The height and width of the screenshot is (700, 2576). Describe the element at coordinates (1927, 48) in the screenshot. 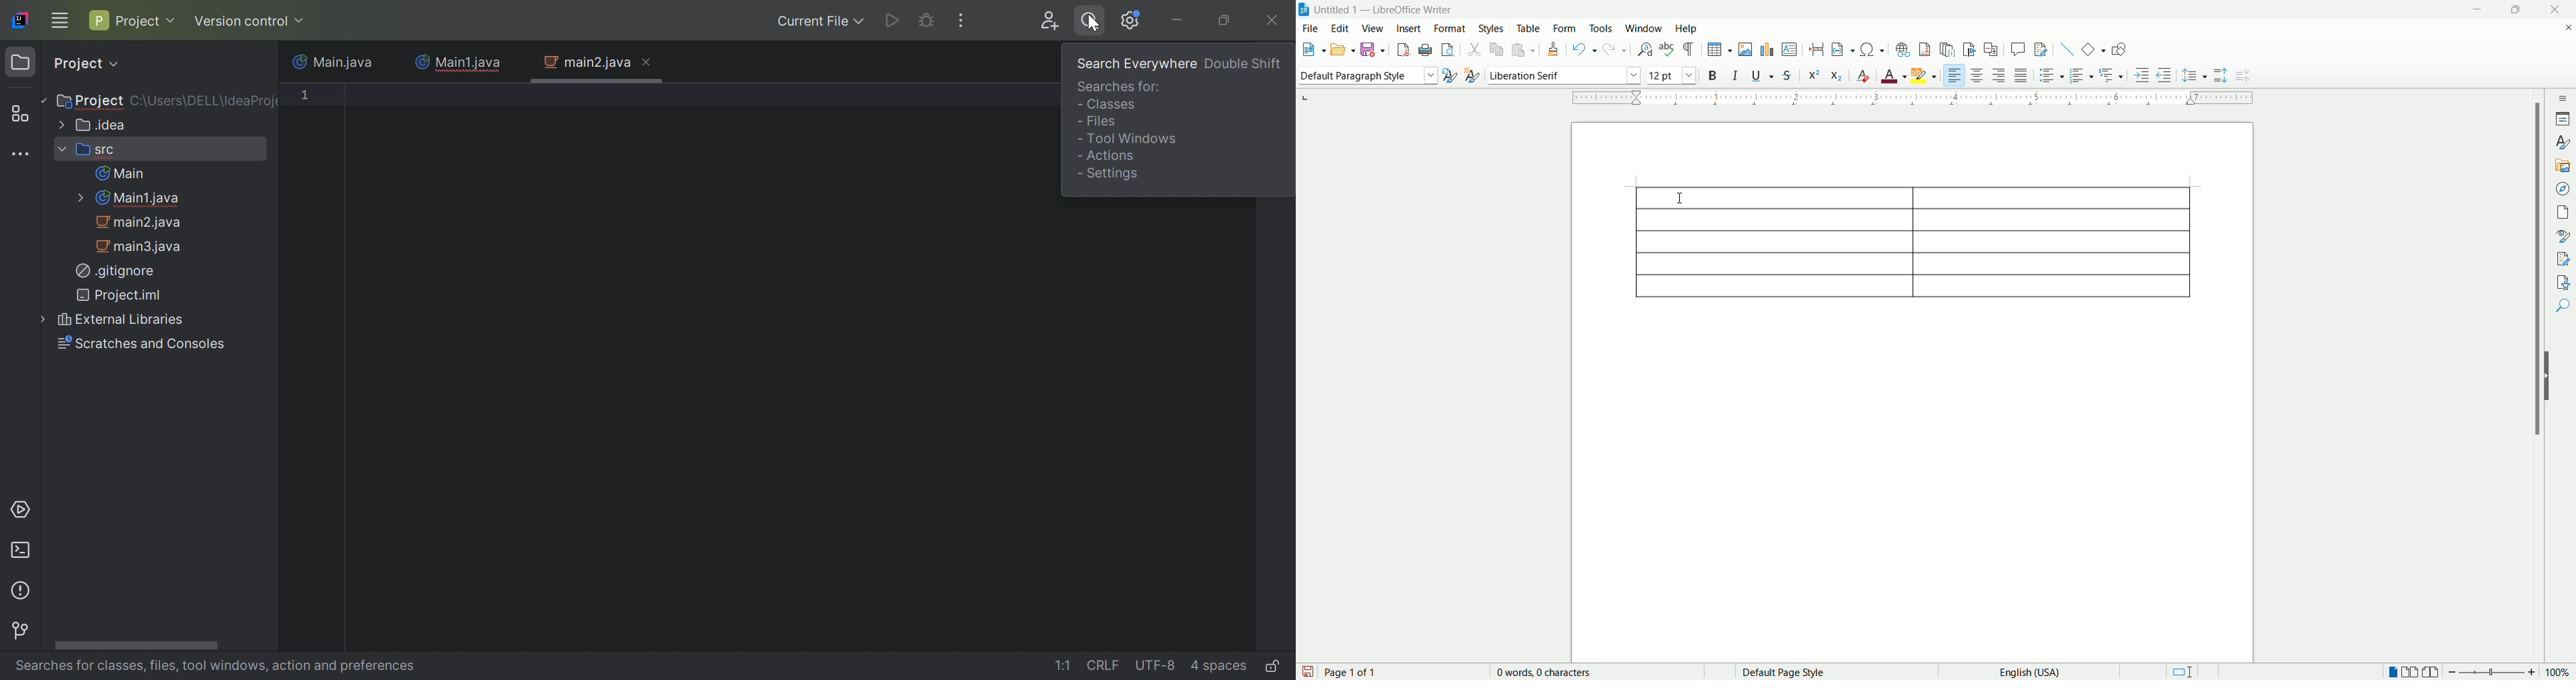

I see `insert footnote` at that location.